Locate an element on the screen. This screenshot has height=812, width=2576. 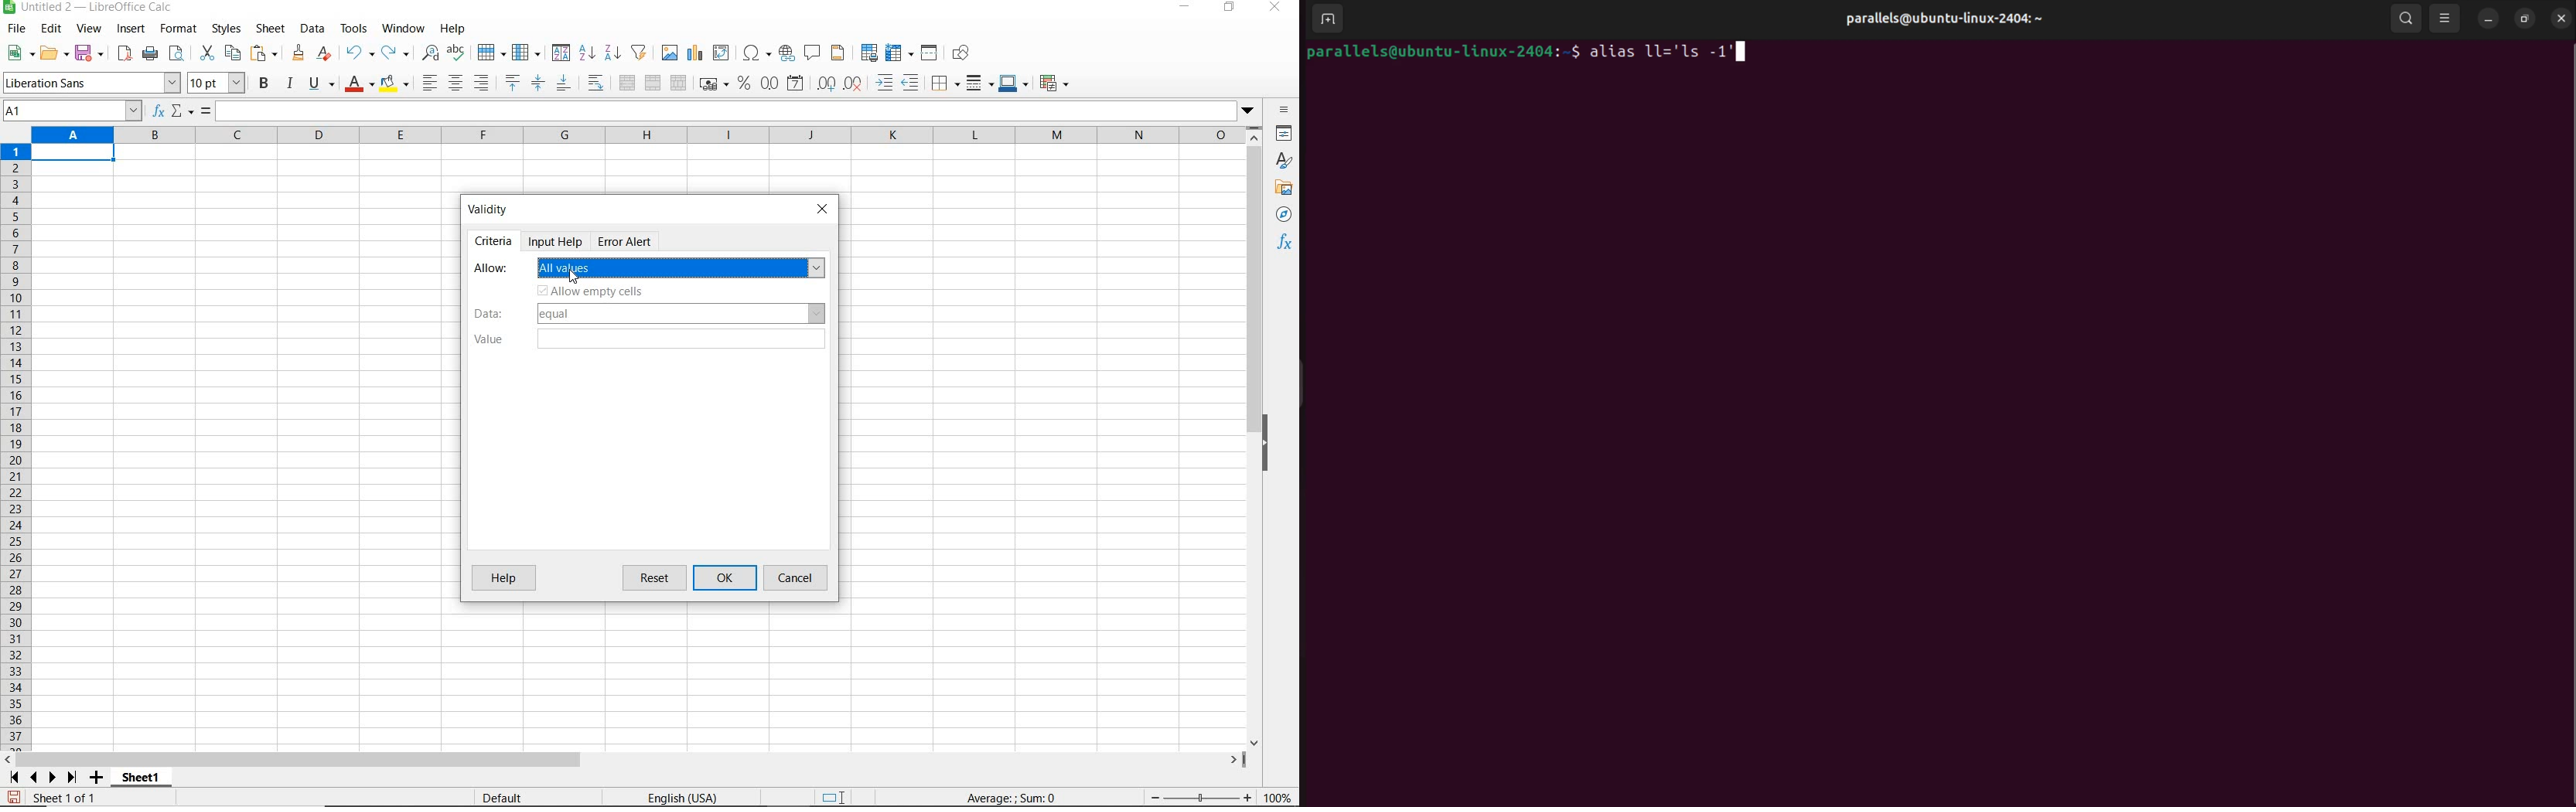
value is located at coordinates (645, 339).